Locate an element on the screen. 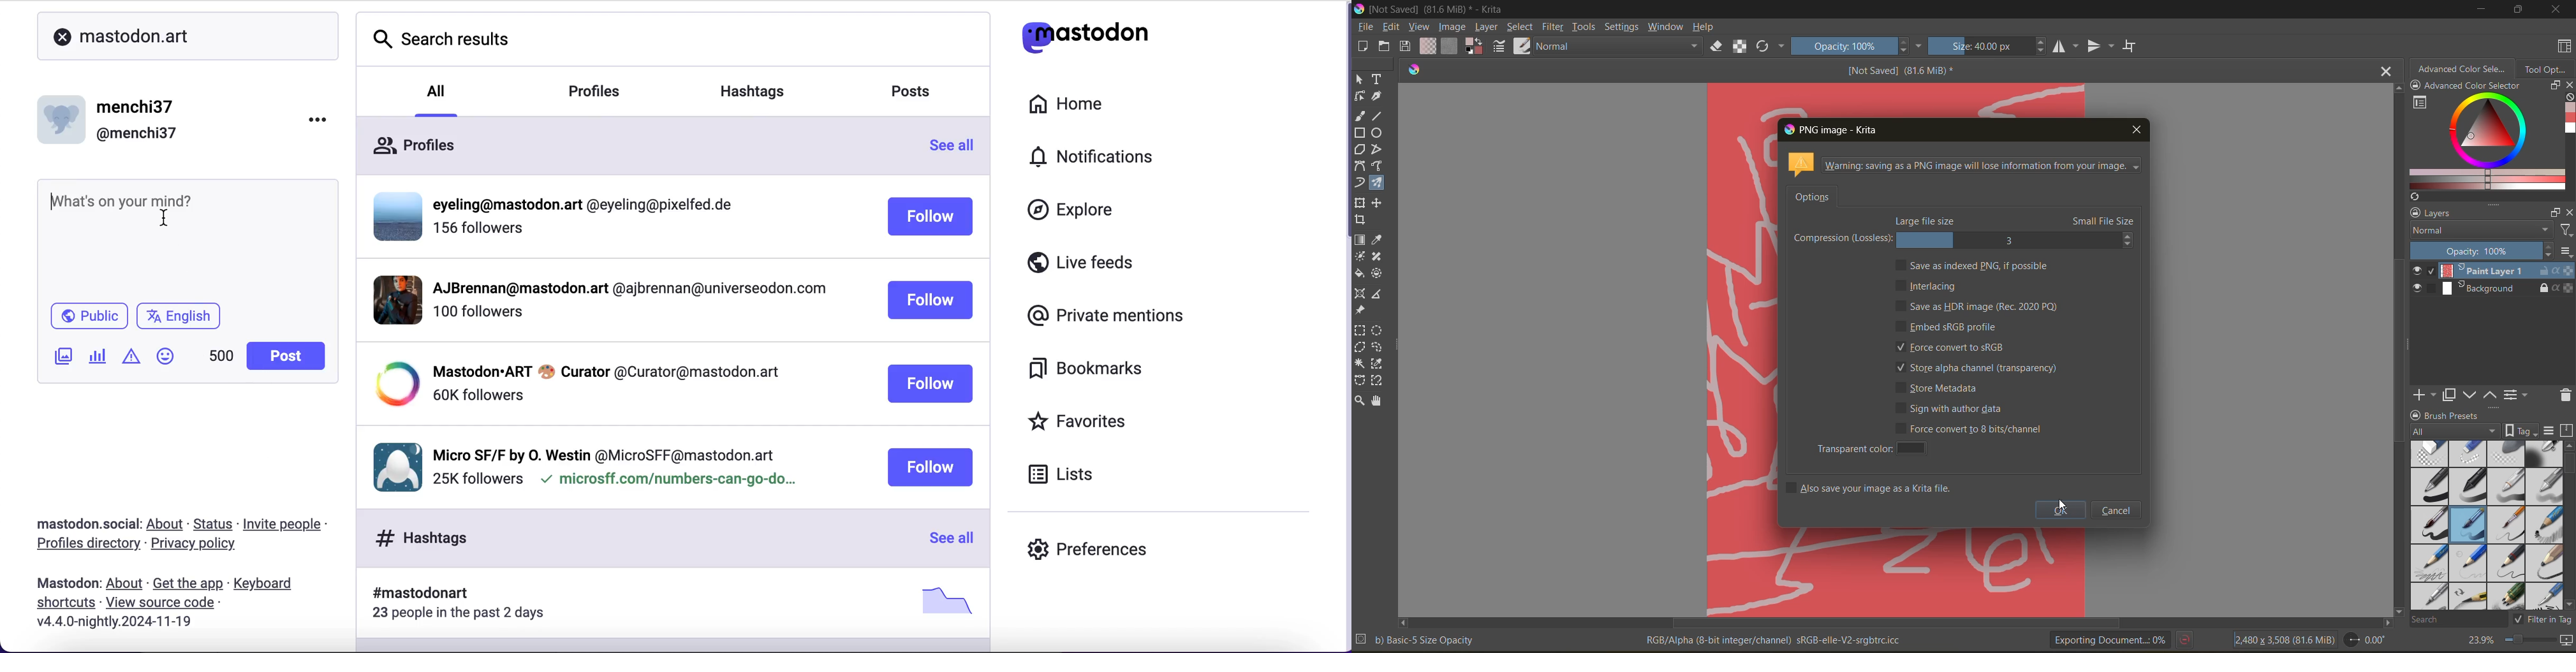  tool is located at coordinates (1359, 115).